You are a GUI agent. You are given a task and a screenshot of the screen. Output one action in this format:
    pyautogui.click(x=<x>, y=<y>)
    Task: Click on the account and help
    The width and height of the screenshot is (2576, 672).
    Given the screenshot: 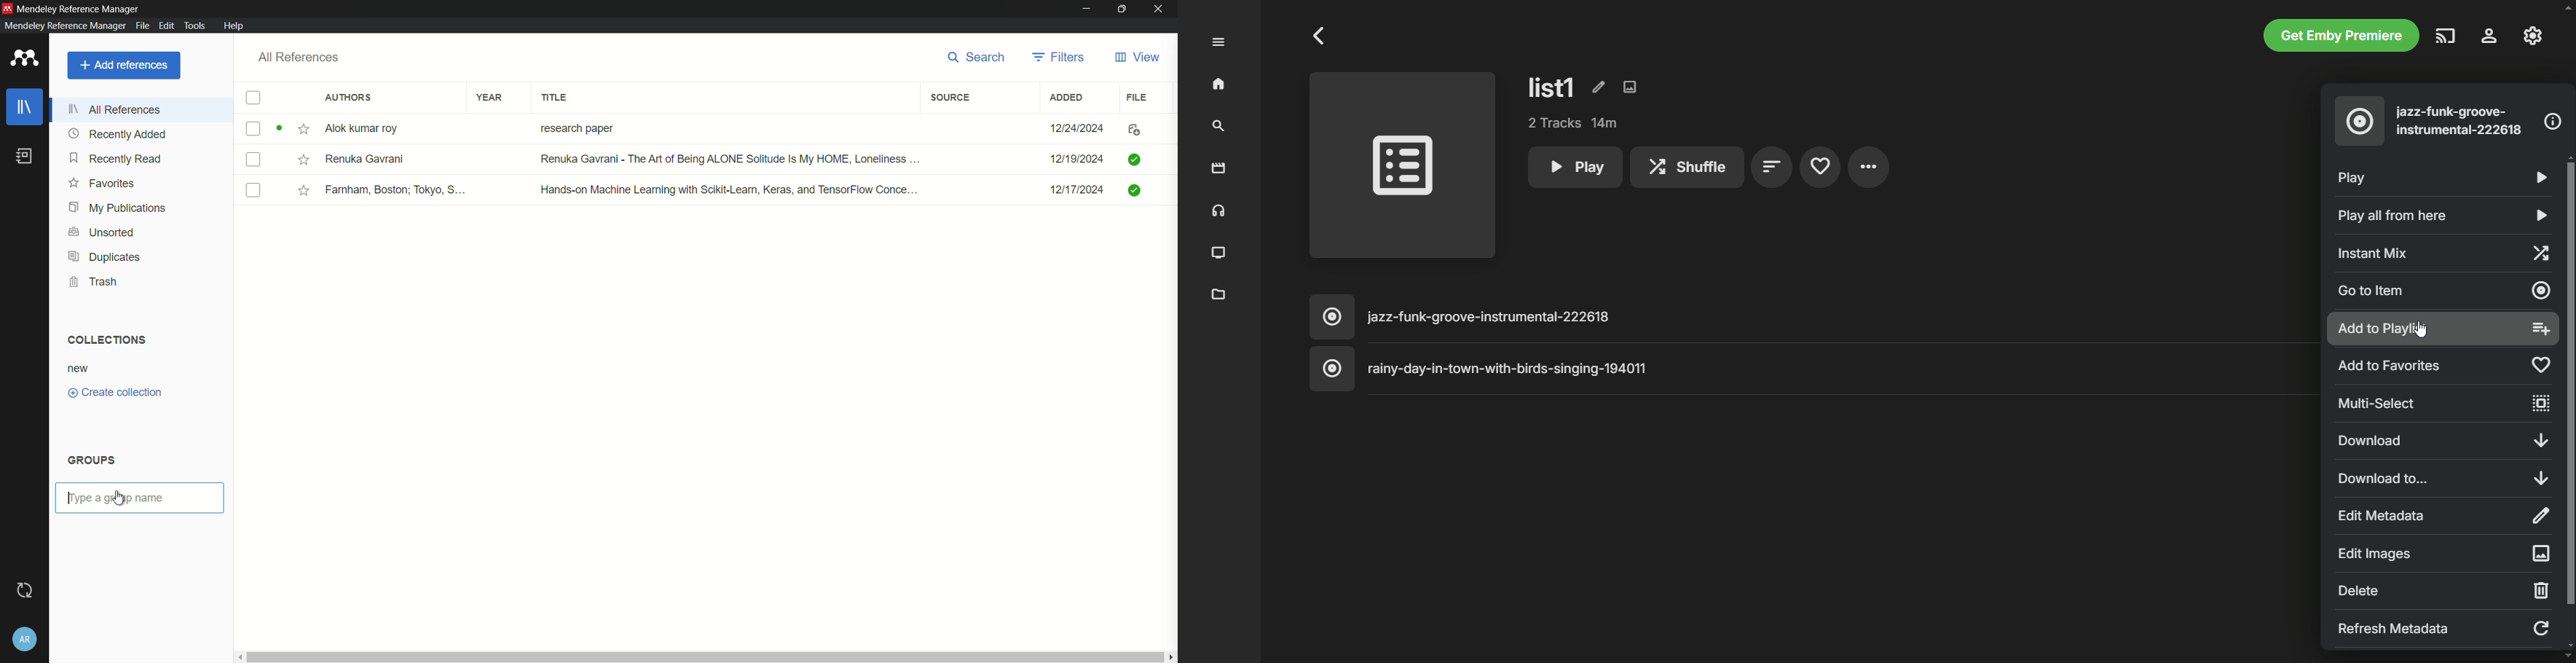 What is the action you would take?
    pyautogui.click(x=25, y=638)
    